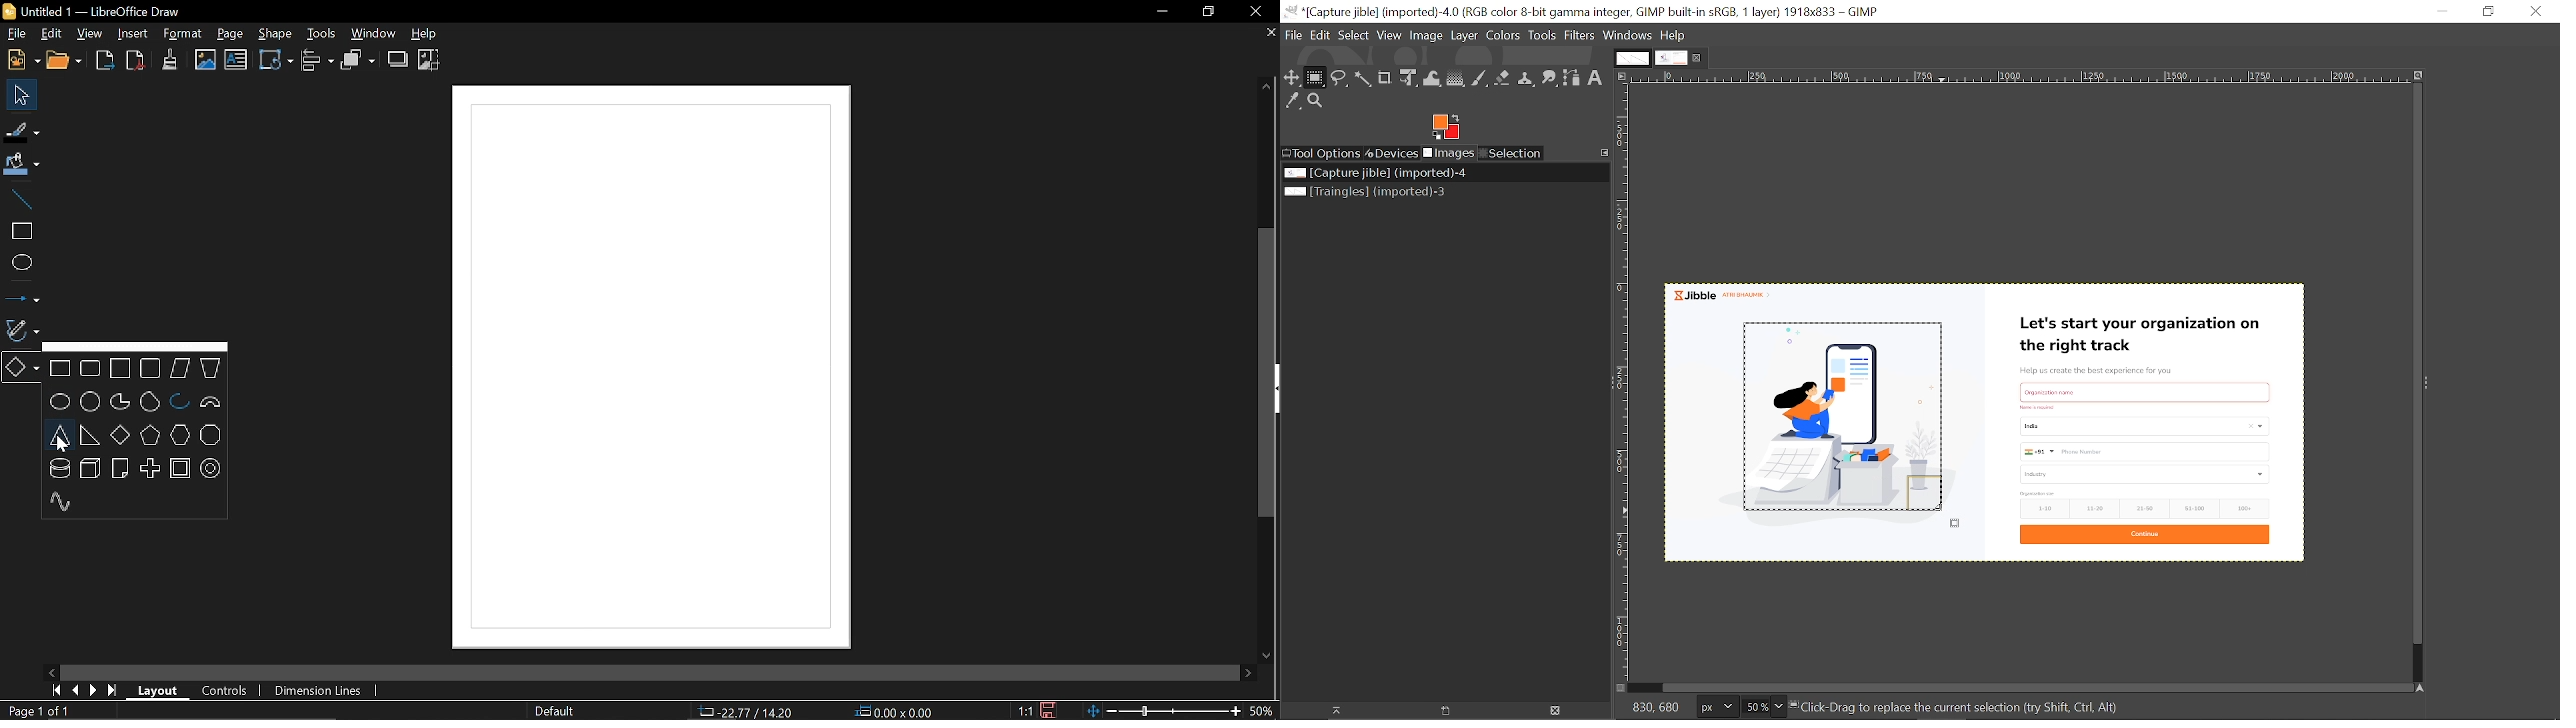  Describe the element at coordinates (2488, 12) in the screenshot. I see `Restore down` at that location.